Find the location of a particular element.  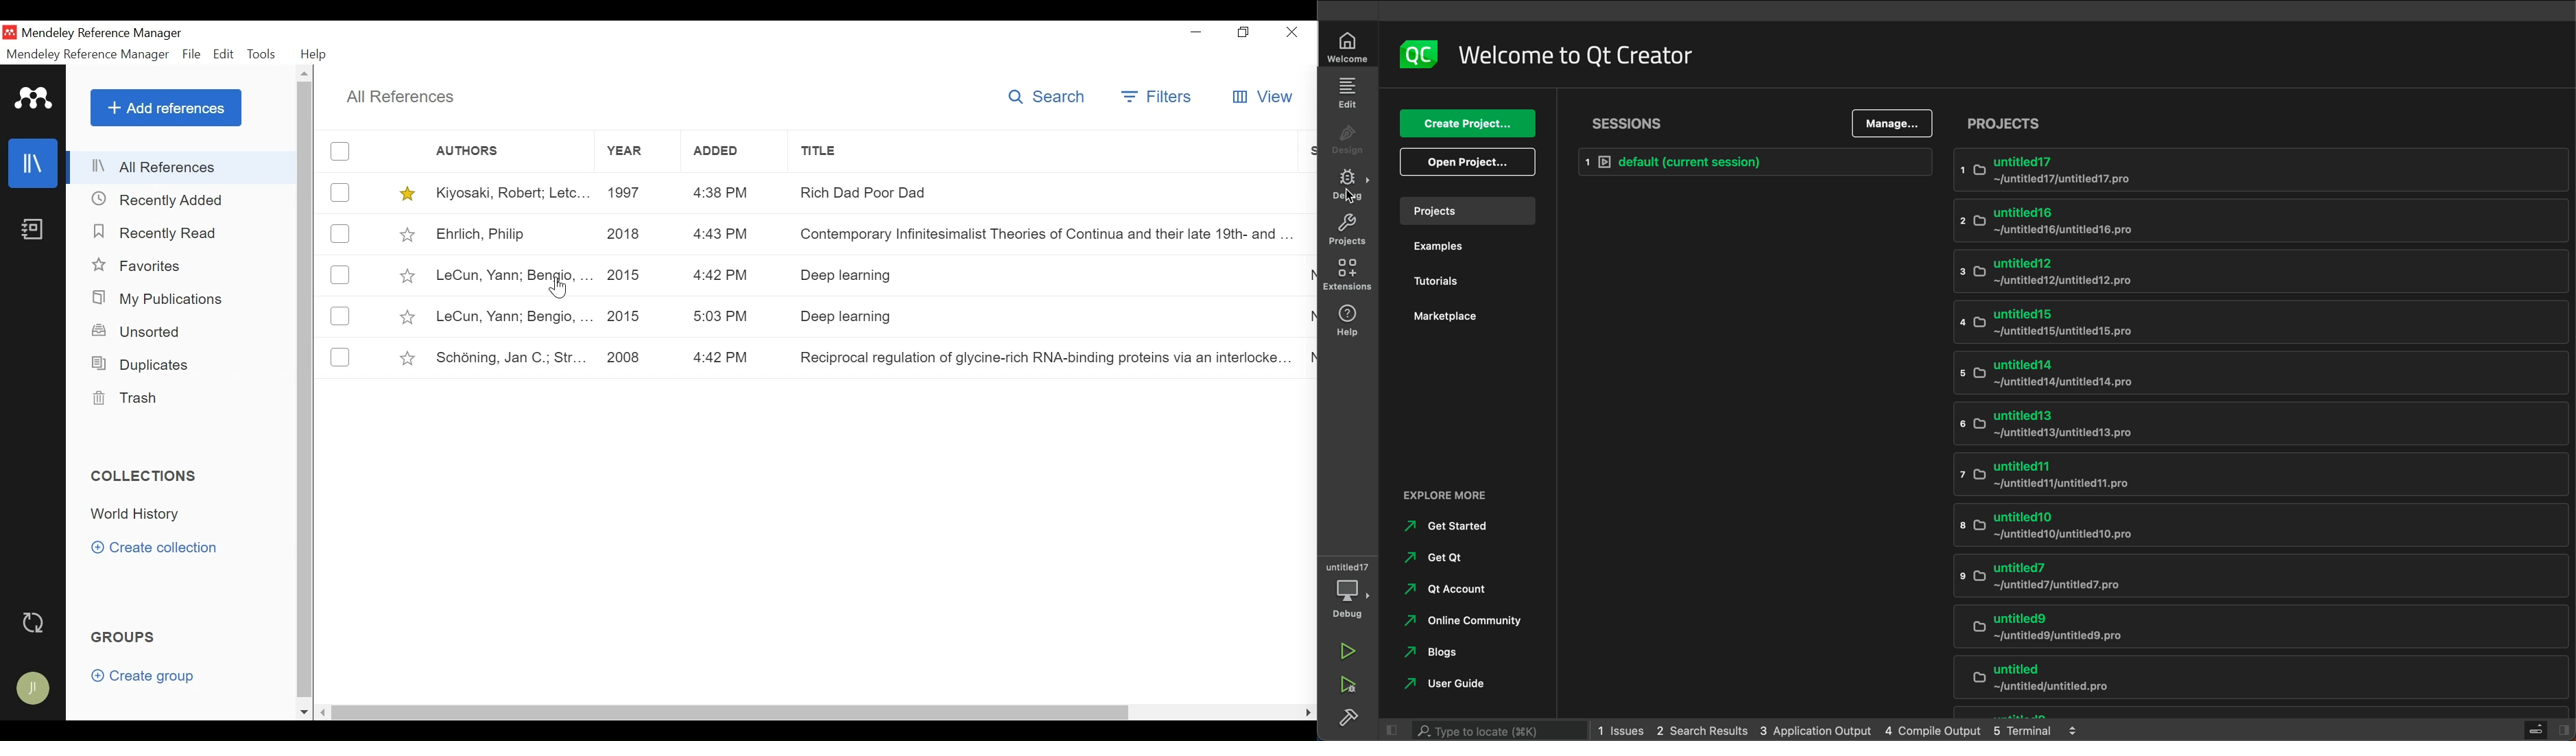

2015 is located at coordinates (625, 317).